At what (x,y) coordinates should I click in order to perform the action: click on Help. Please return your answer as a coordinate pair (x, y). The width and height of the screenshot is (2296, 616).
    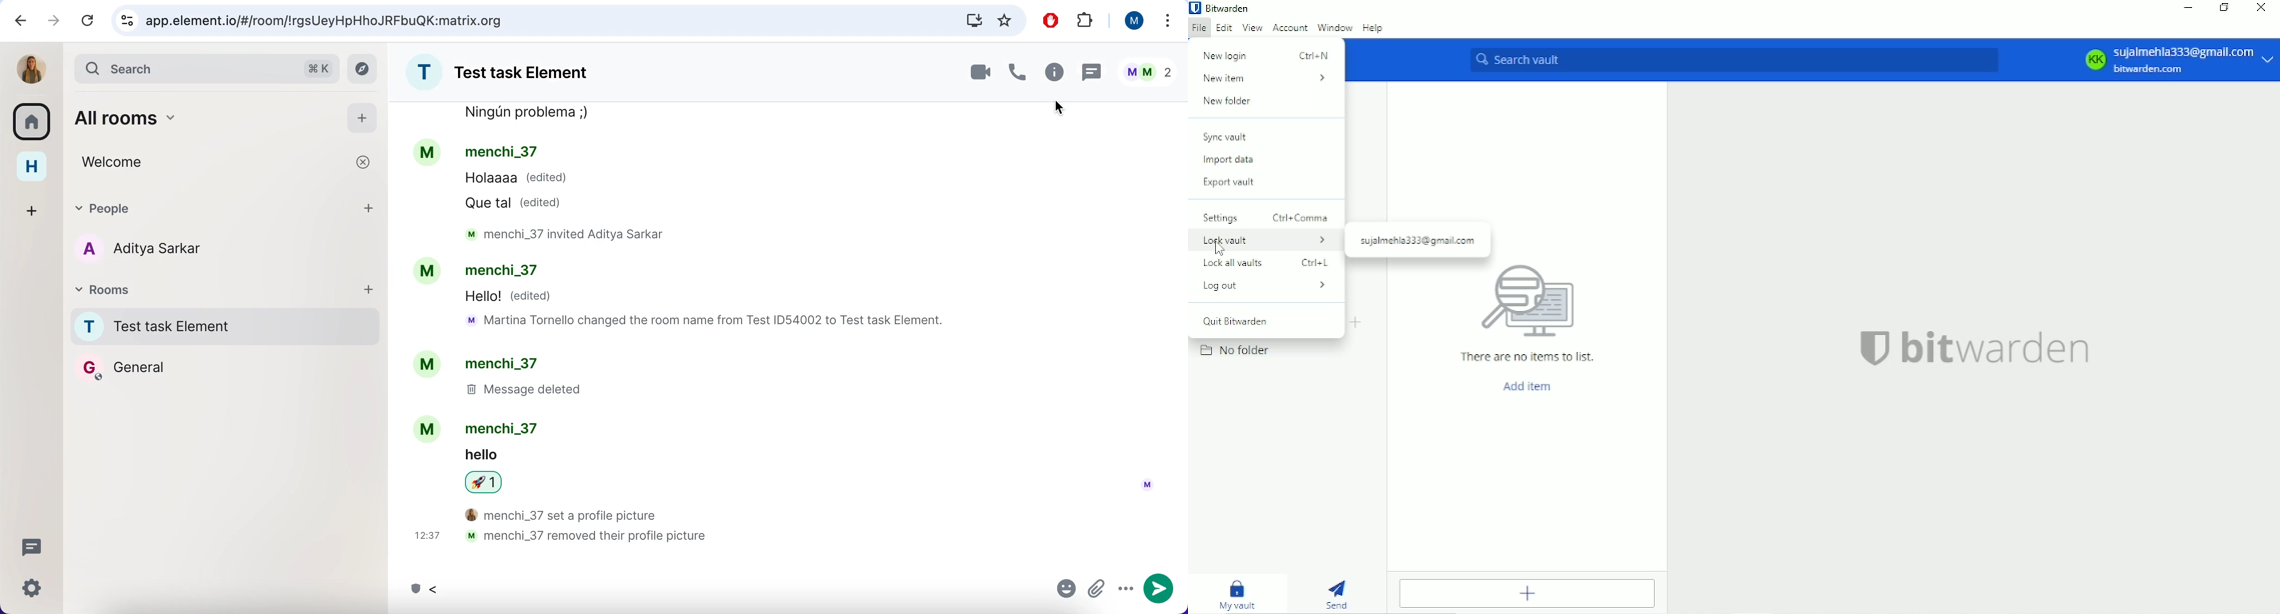
    Looking at the image, I should click on (1373, 28).